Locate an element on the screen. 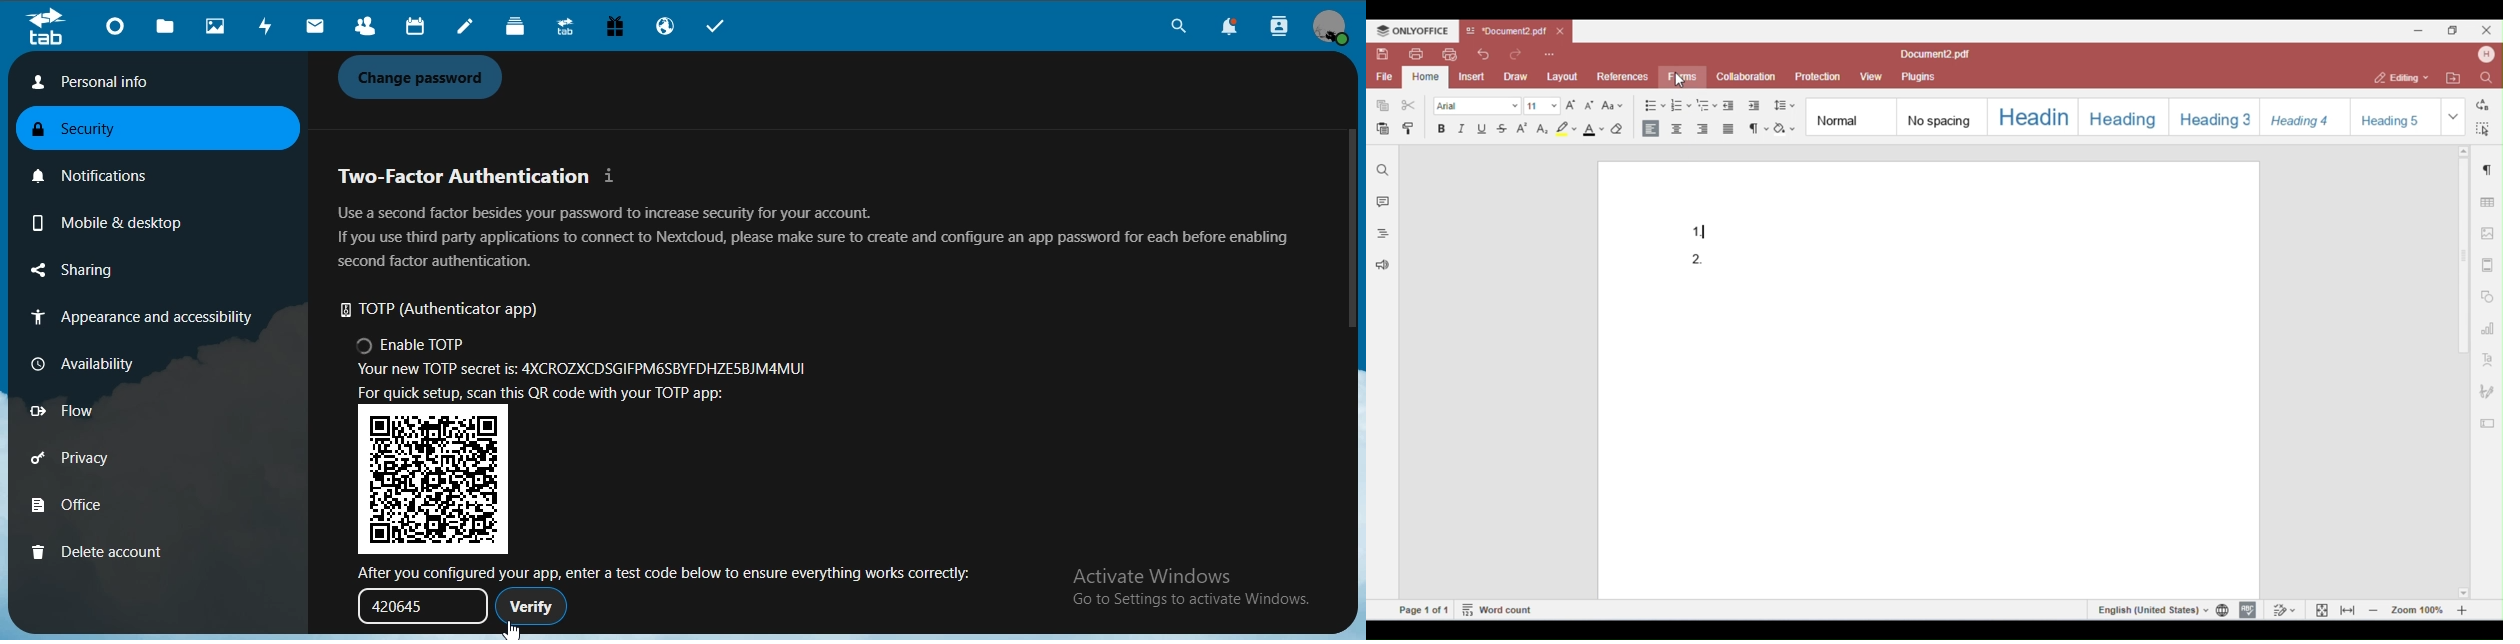 The height and width of the screenshot is (644, 2520). mail is located at coordinates (316, 27).